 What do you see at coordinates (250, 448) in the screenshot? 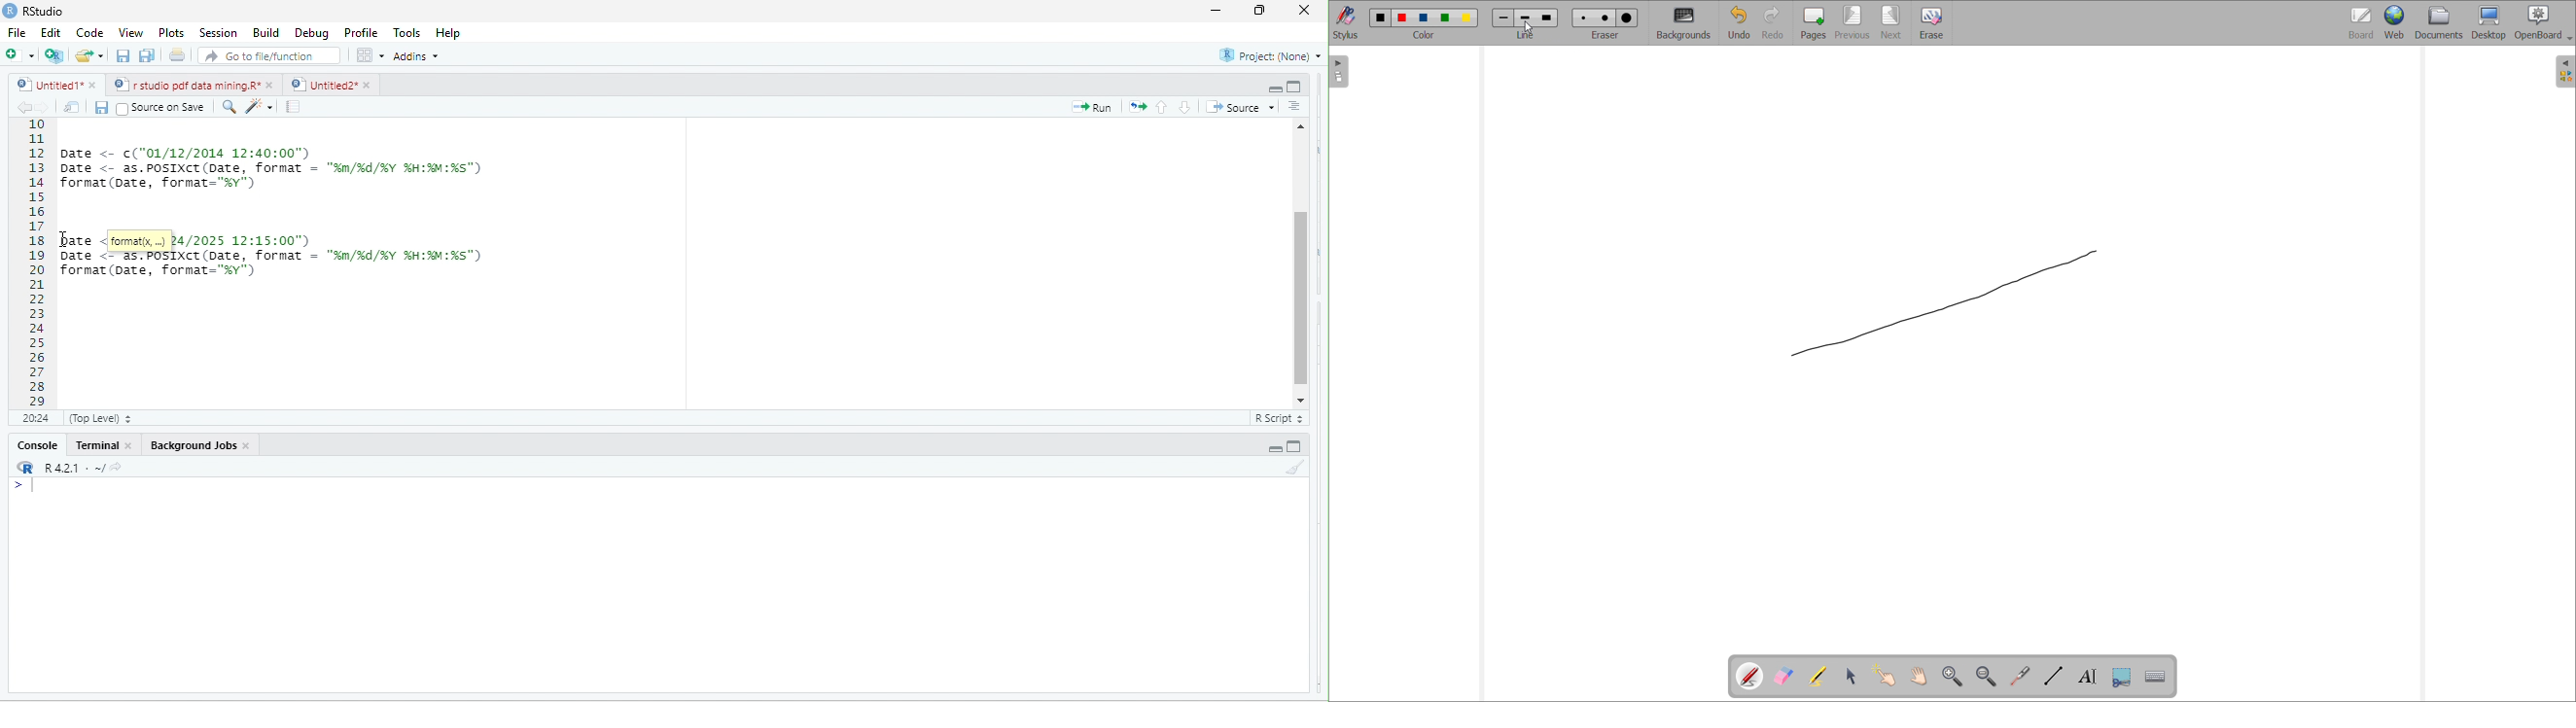
I see `close` at bounding box center [250, 448].